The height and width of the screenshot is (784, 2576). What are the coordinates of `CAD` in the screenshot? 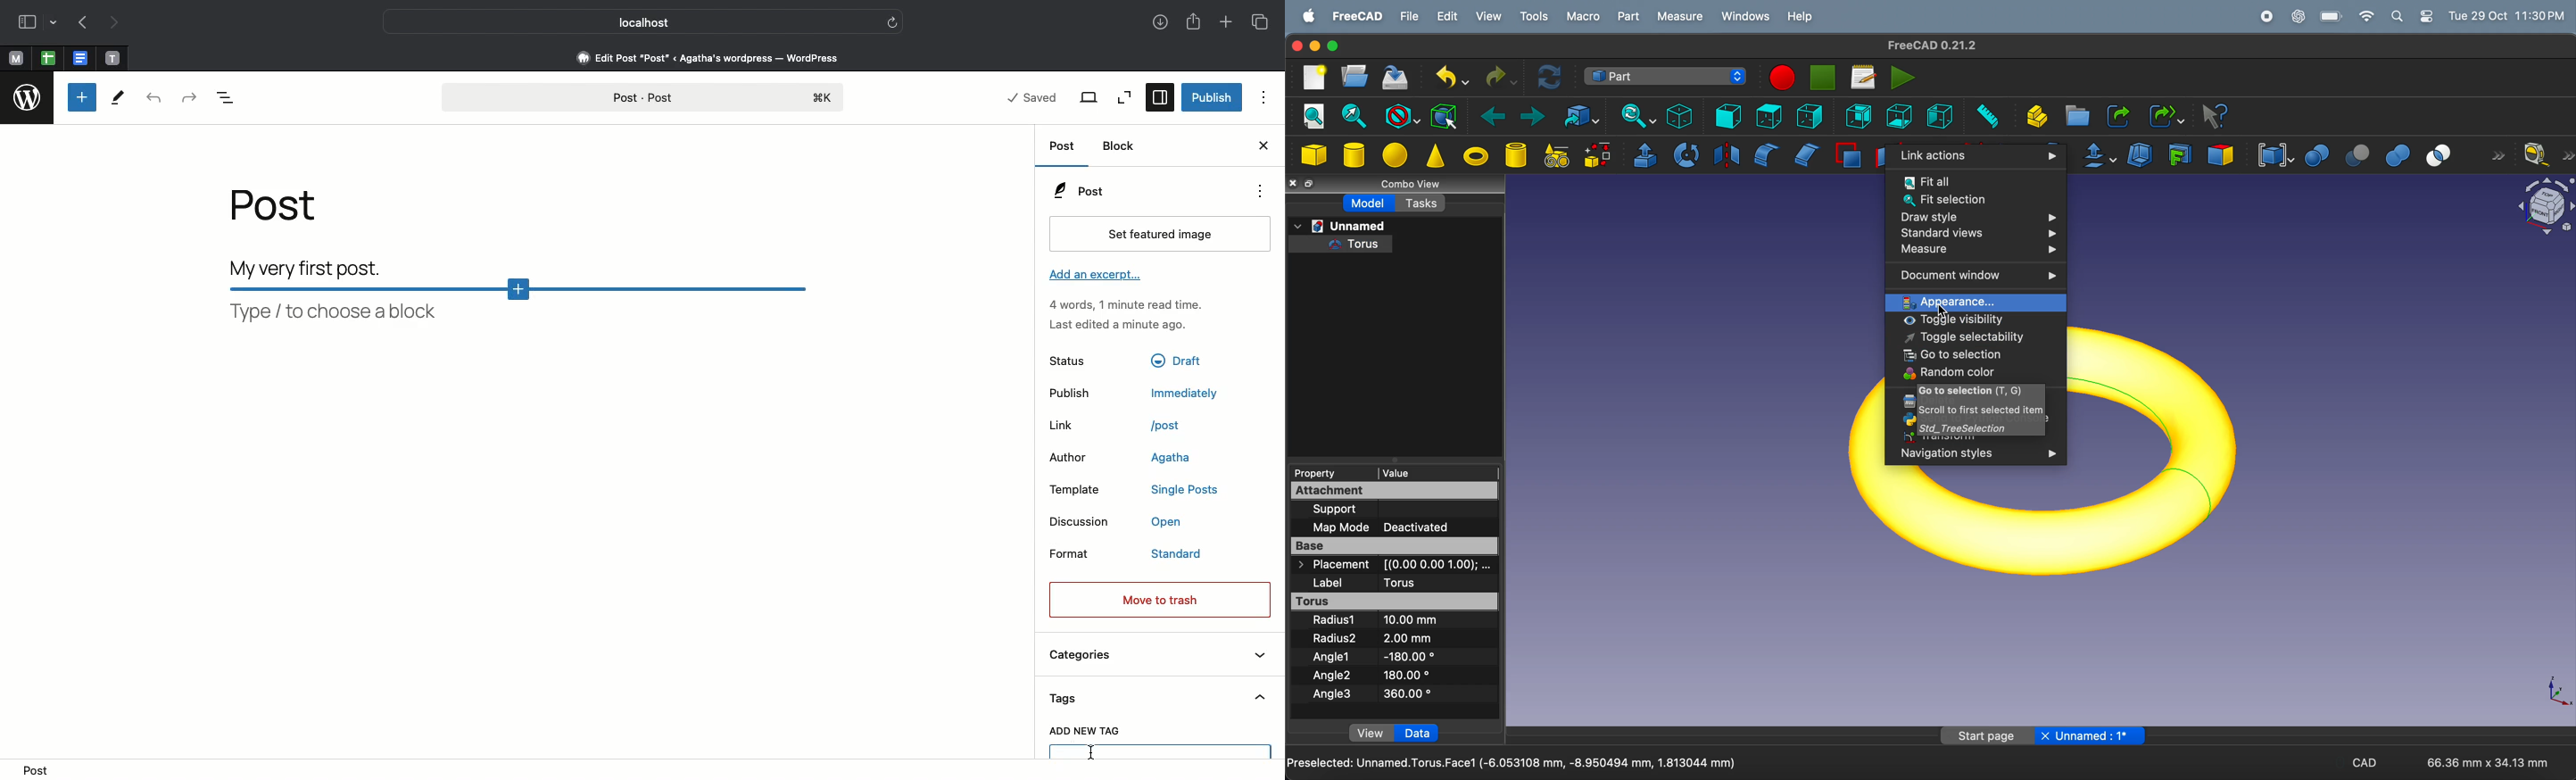 It's located at (2364, 761).